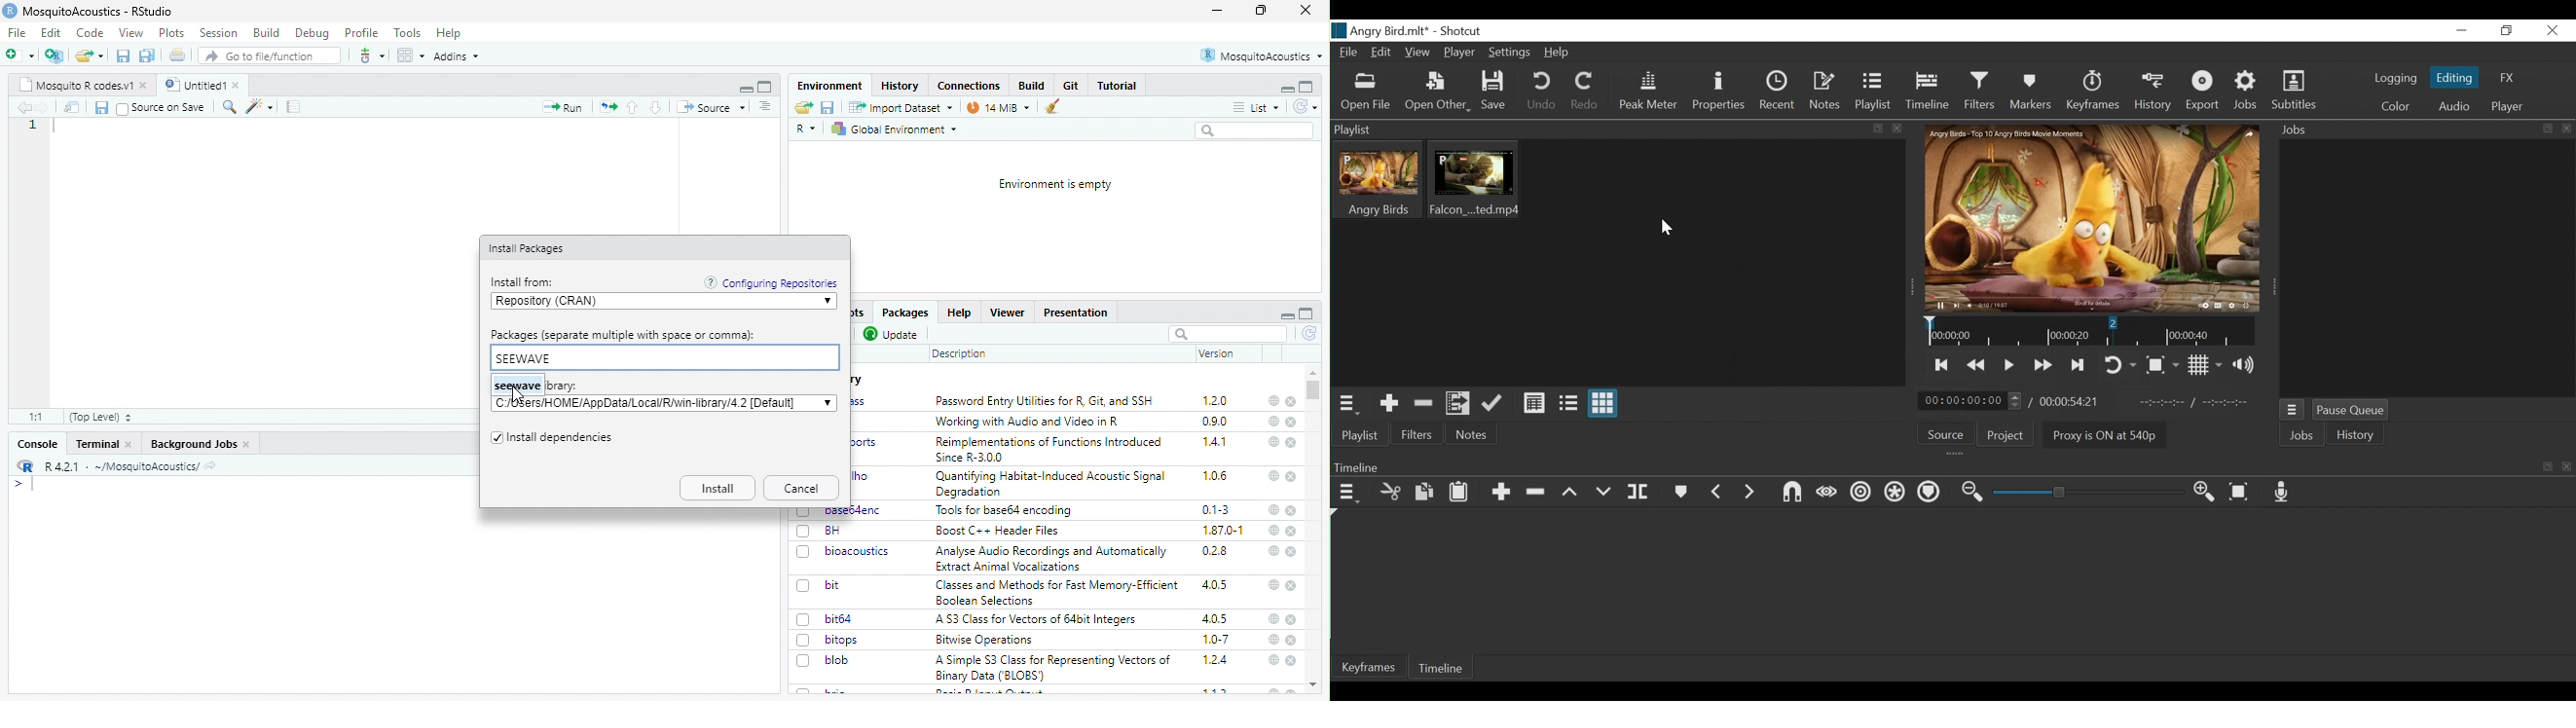  Describe the element at coordinates (370, 55) in the screenshot. I see `tool` at that location.